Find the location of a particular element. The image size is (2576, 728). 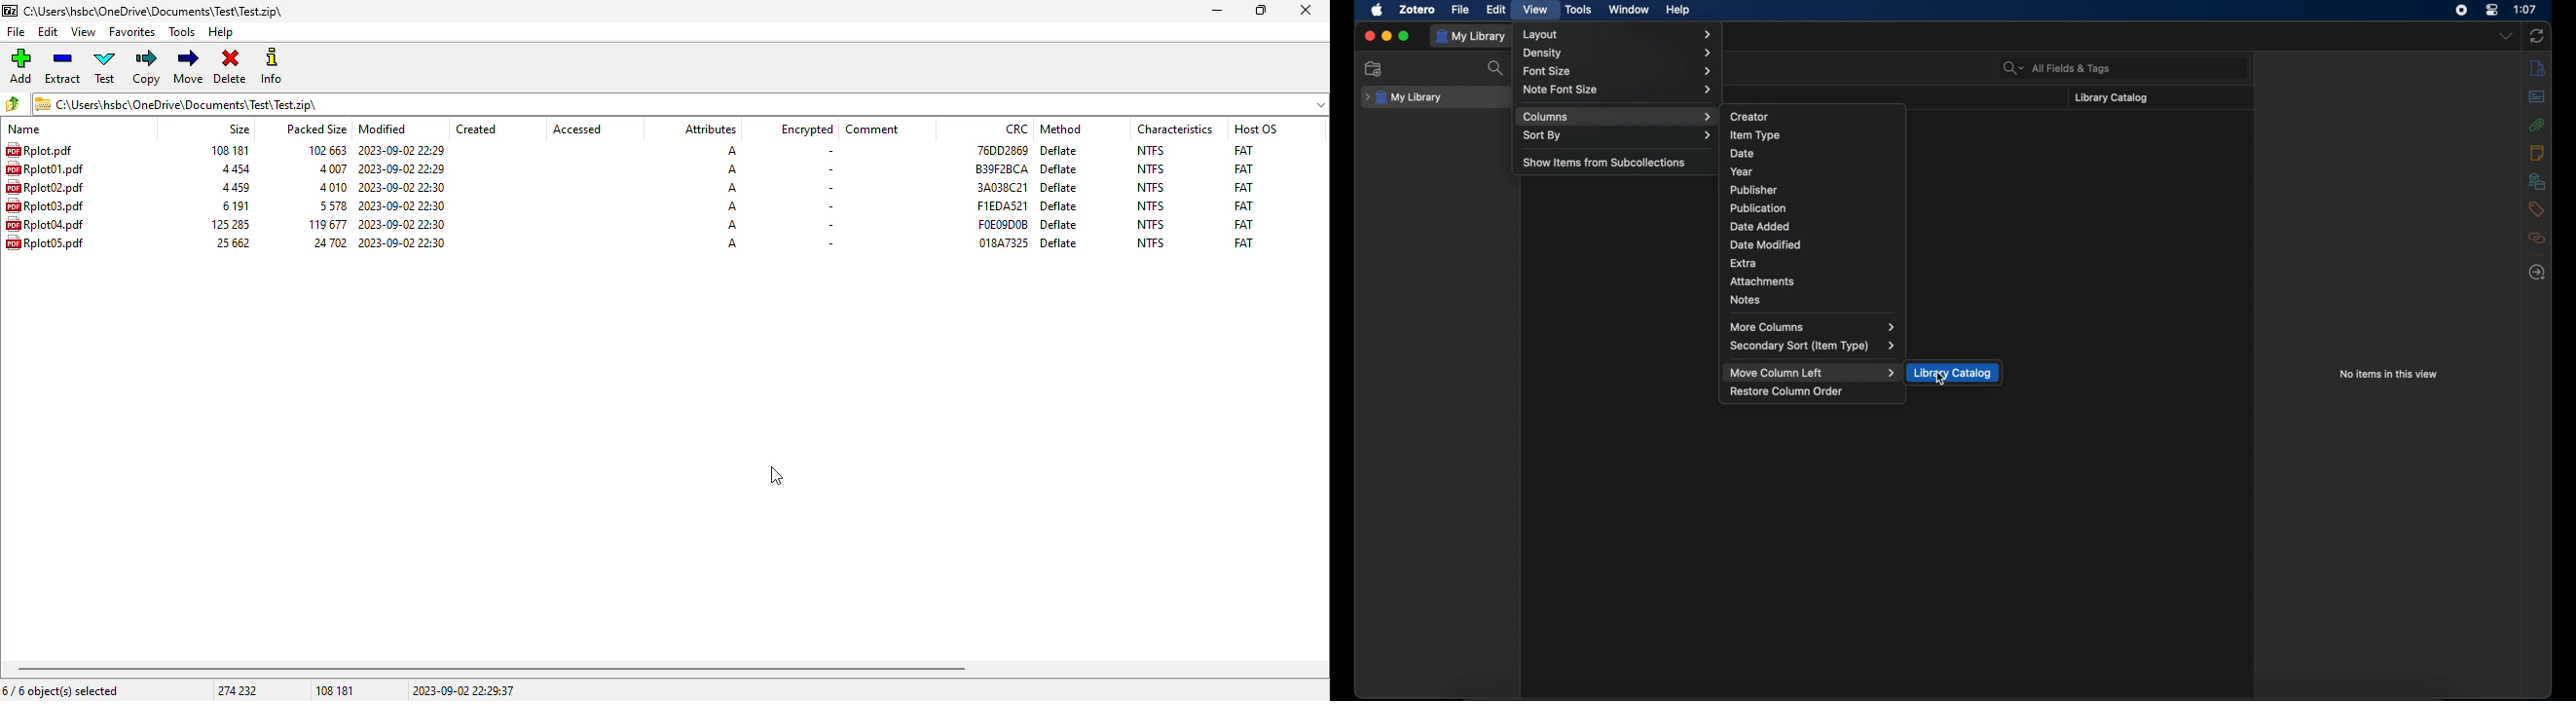

FAT is located at coordinates (1243, 168).